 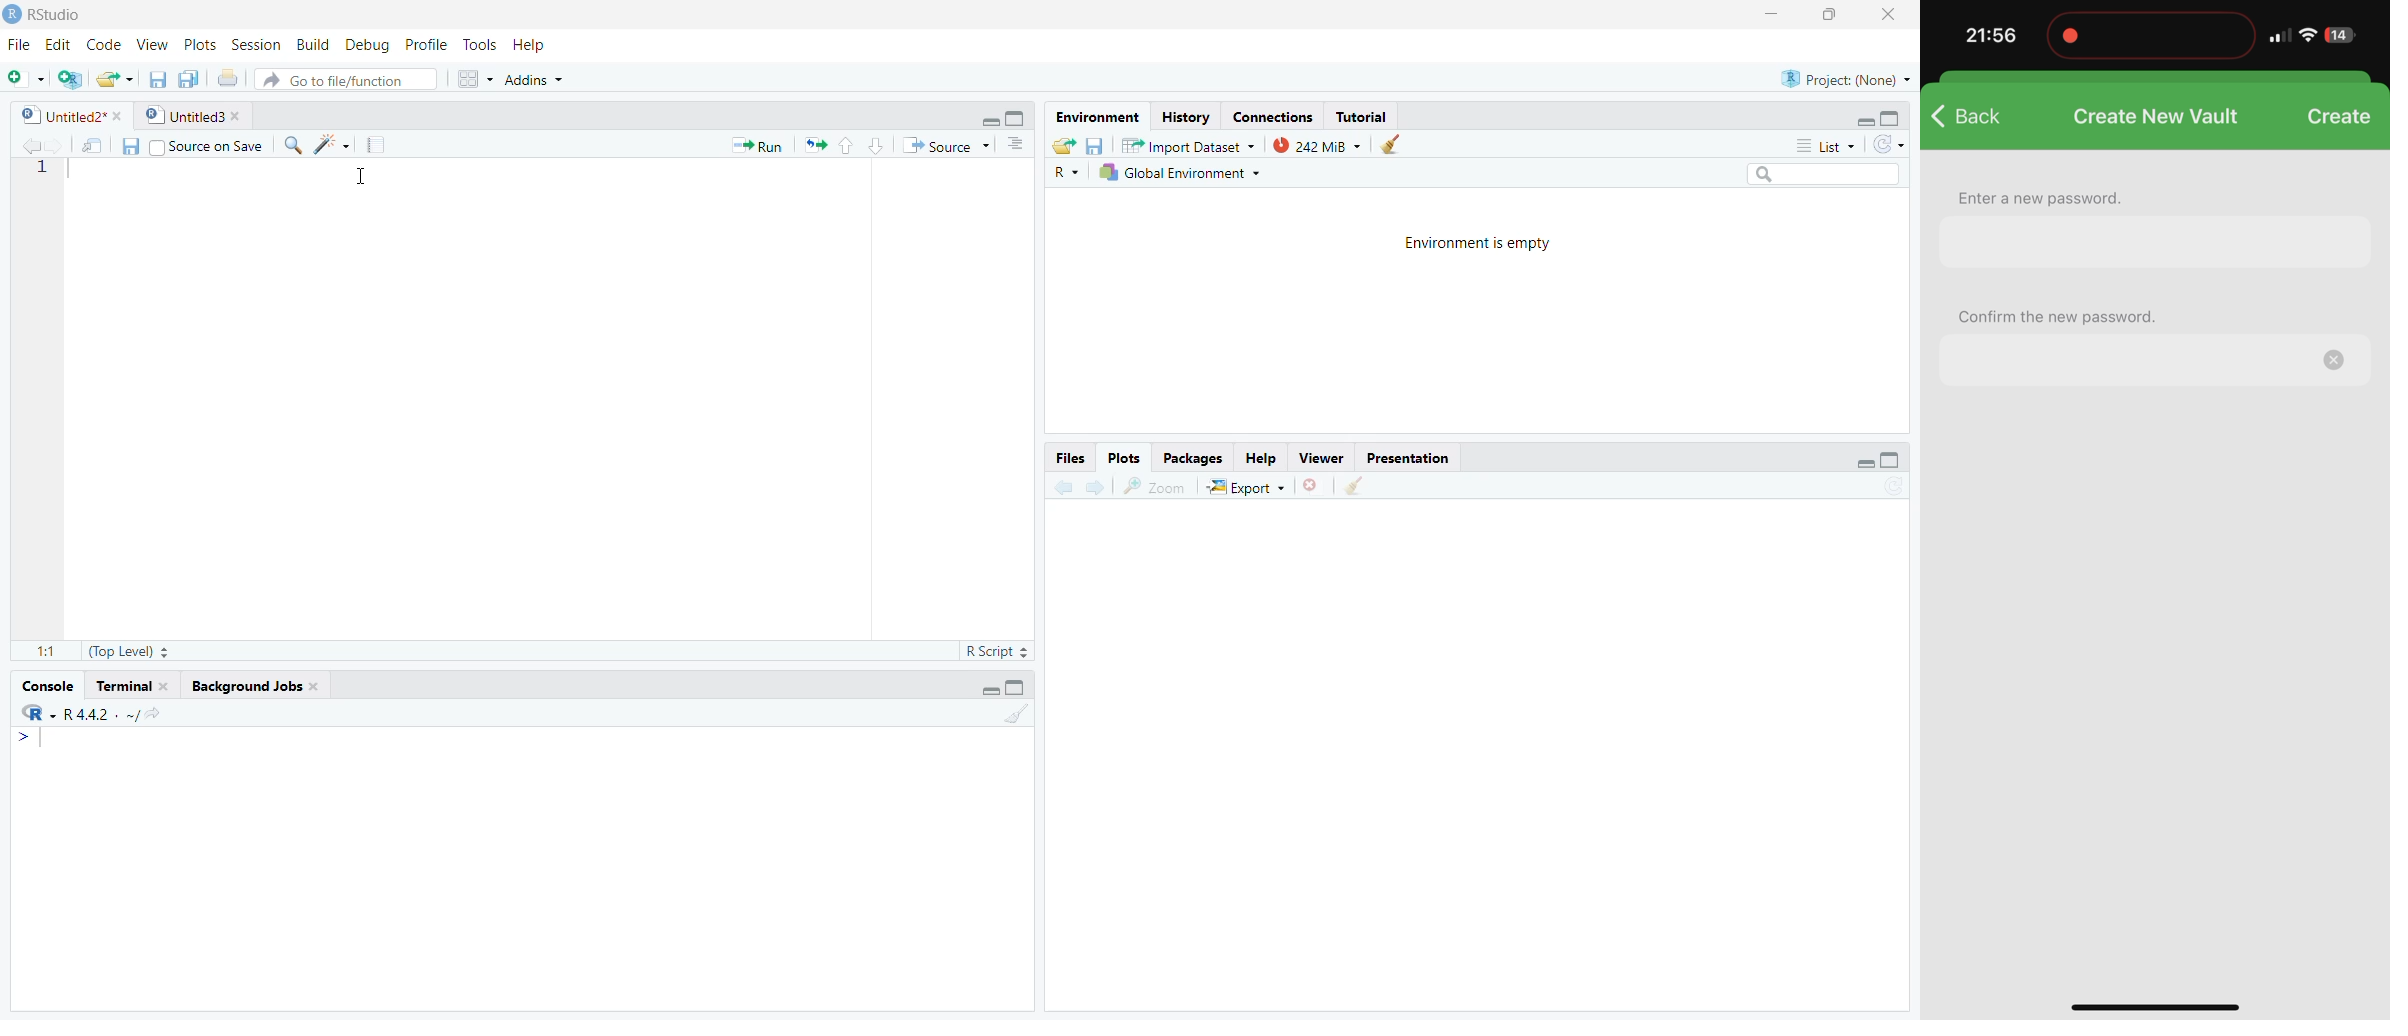 What do you see at coordinates (815, 144) in the screenshot?
I see `re -run previoud code` at bounding box center [815, 144].